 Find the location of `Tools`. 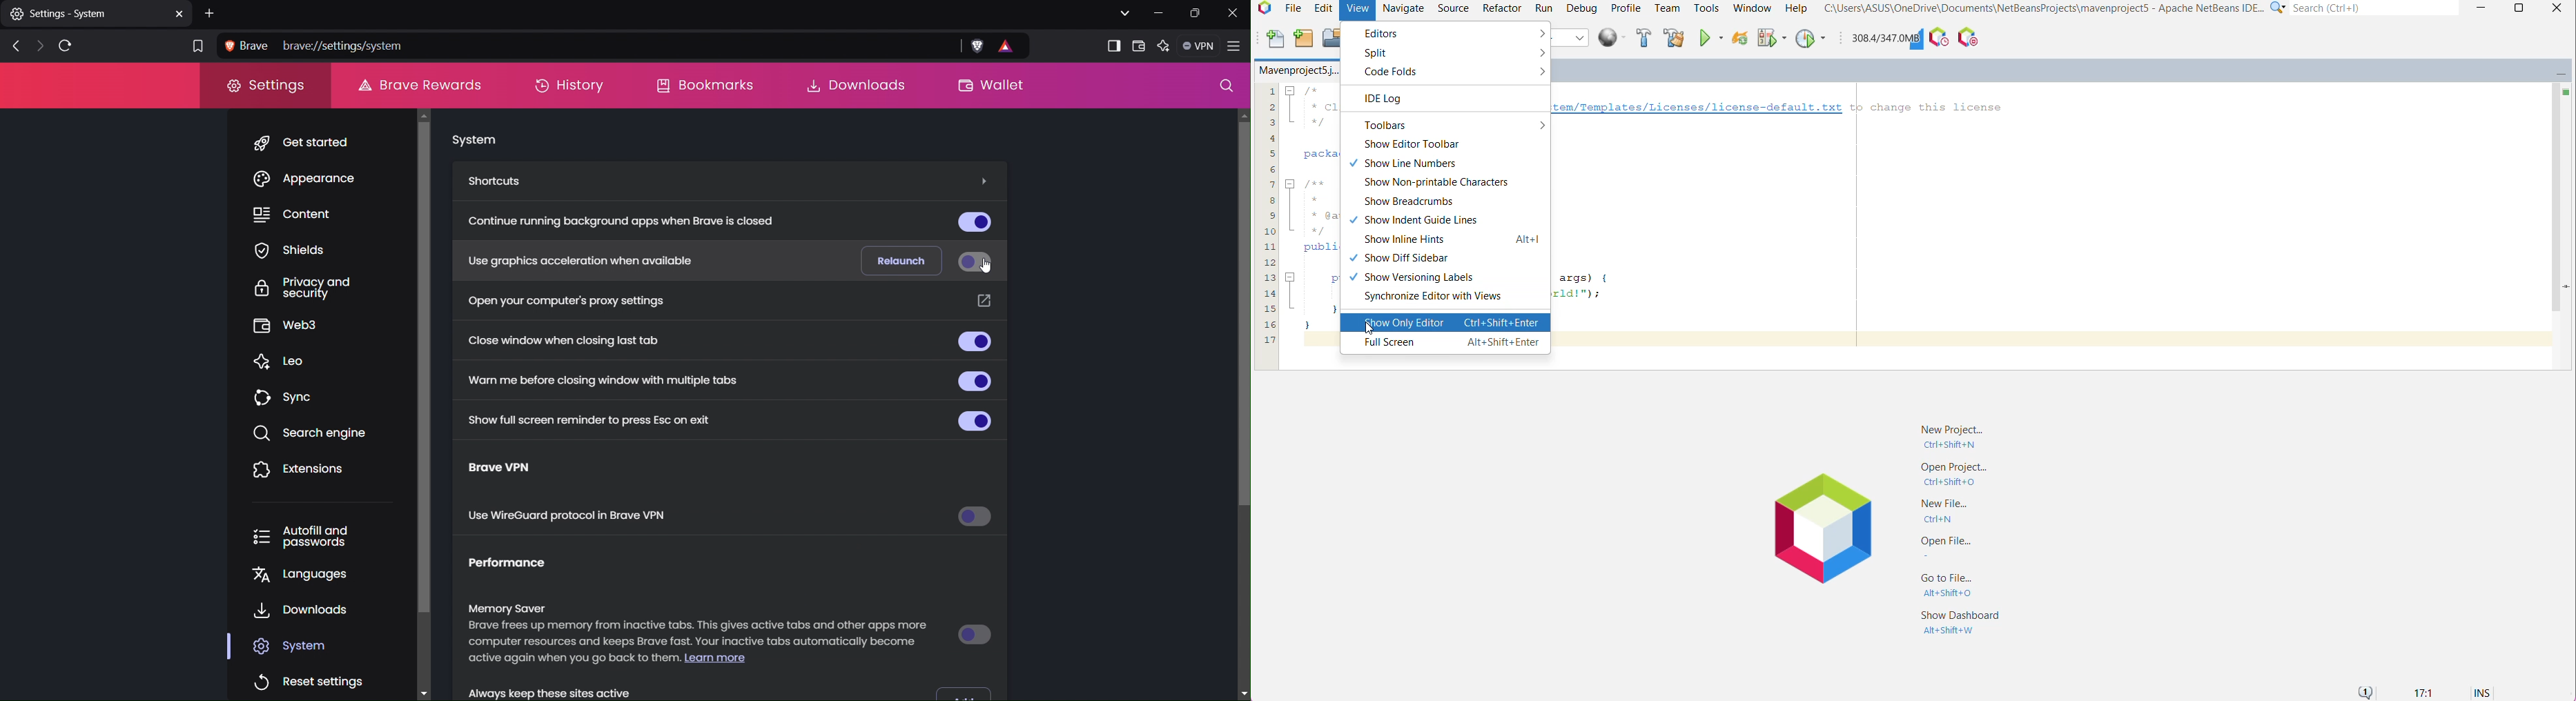

Tools is located at coordinates (1706, 8).